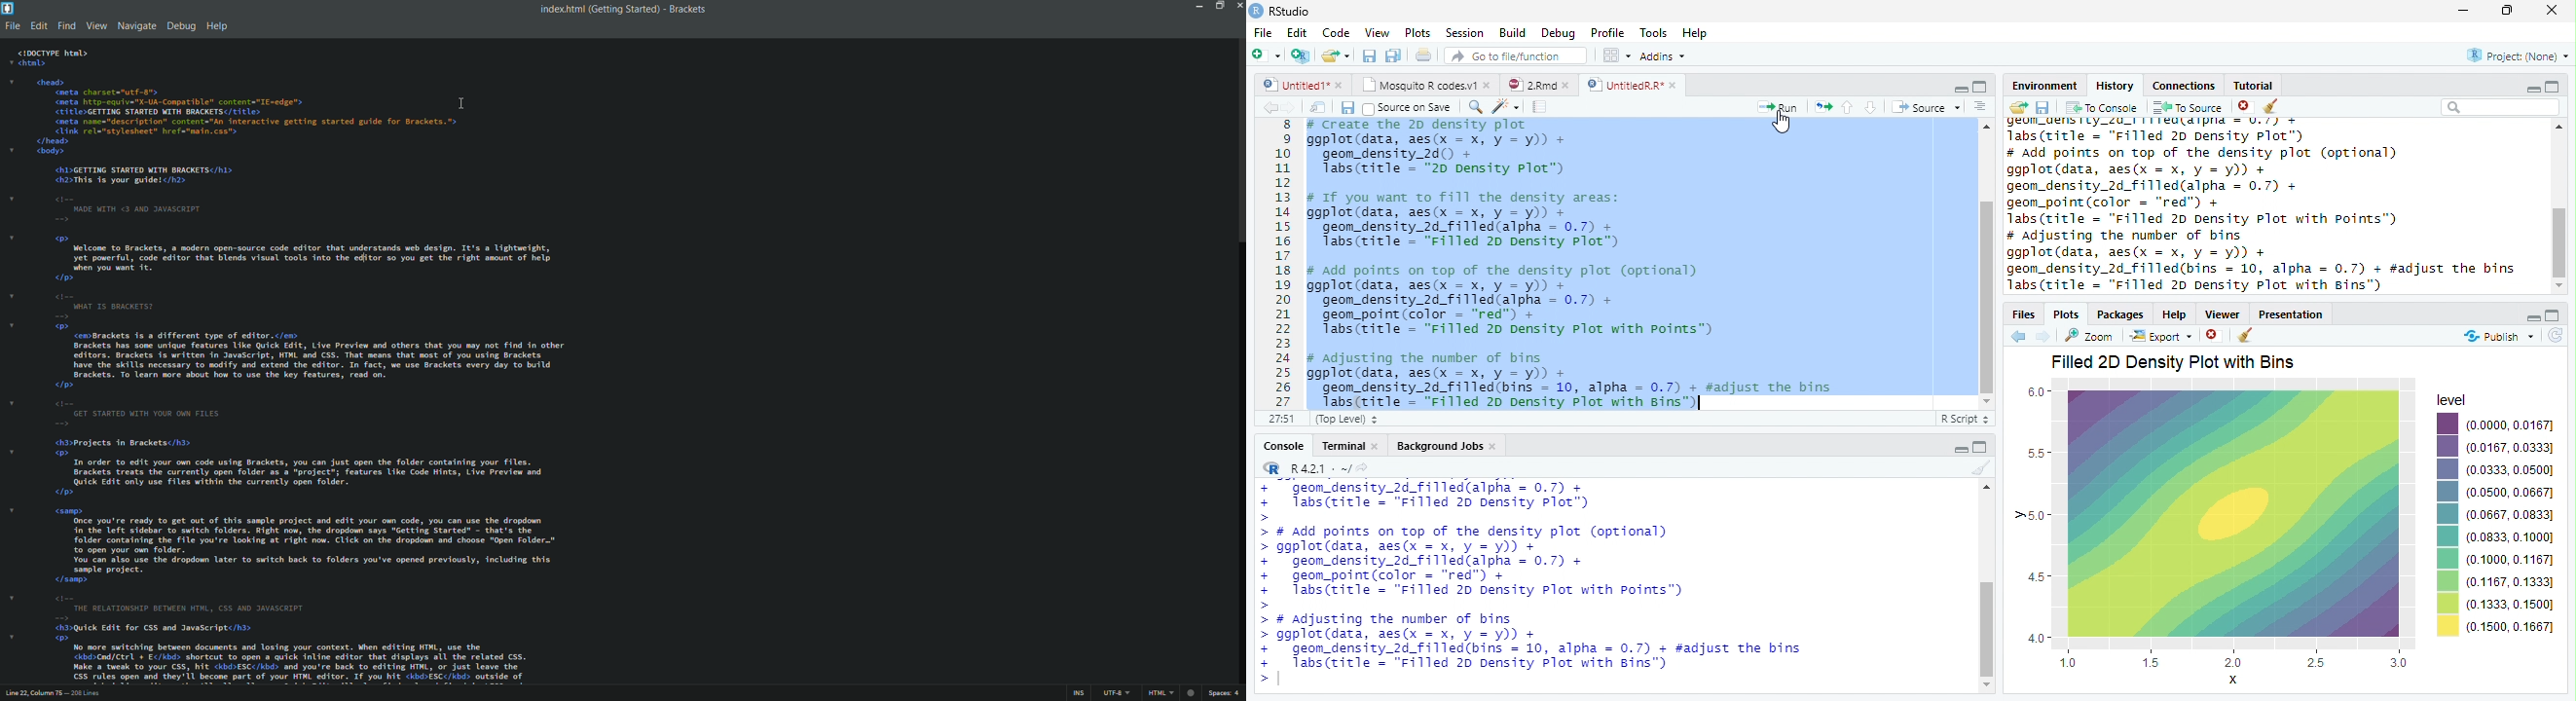 The width and height of the screenshot is (2576, 728). Describe the element at coordinates (2160, 337) in the screenshot. I see `export` at that location.